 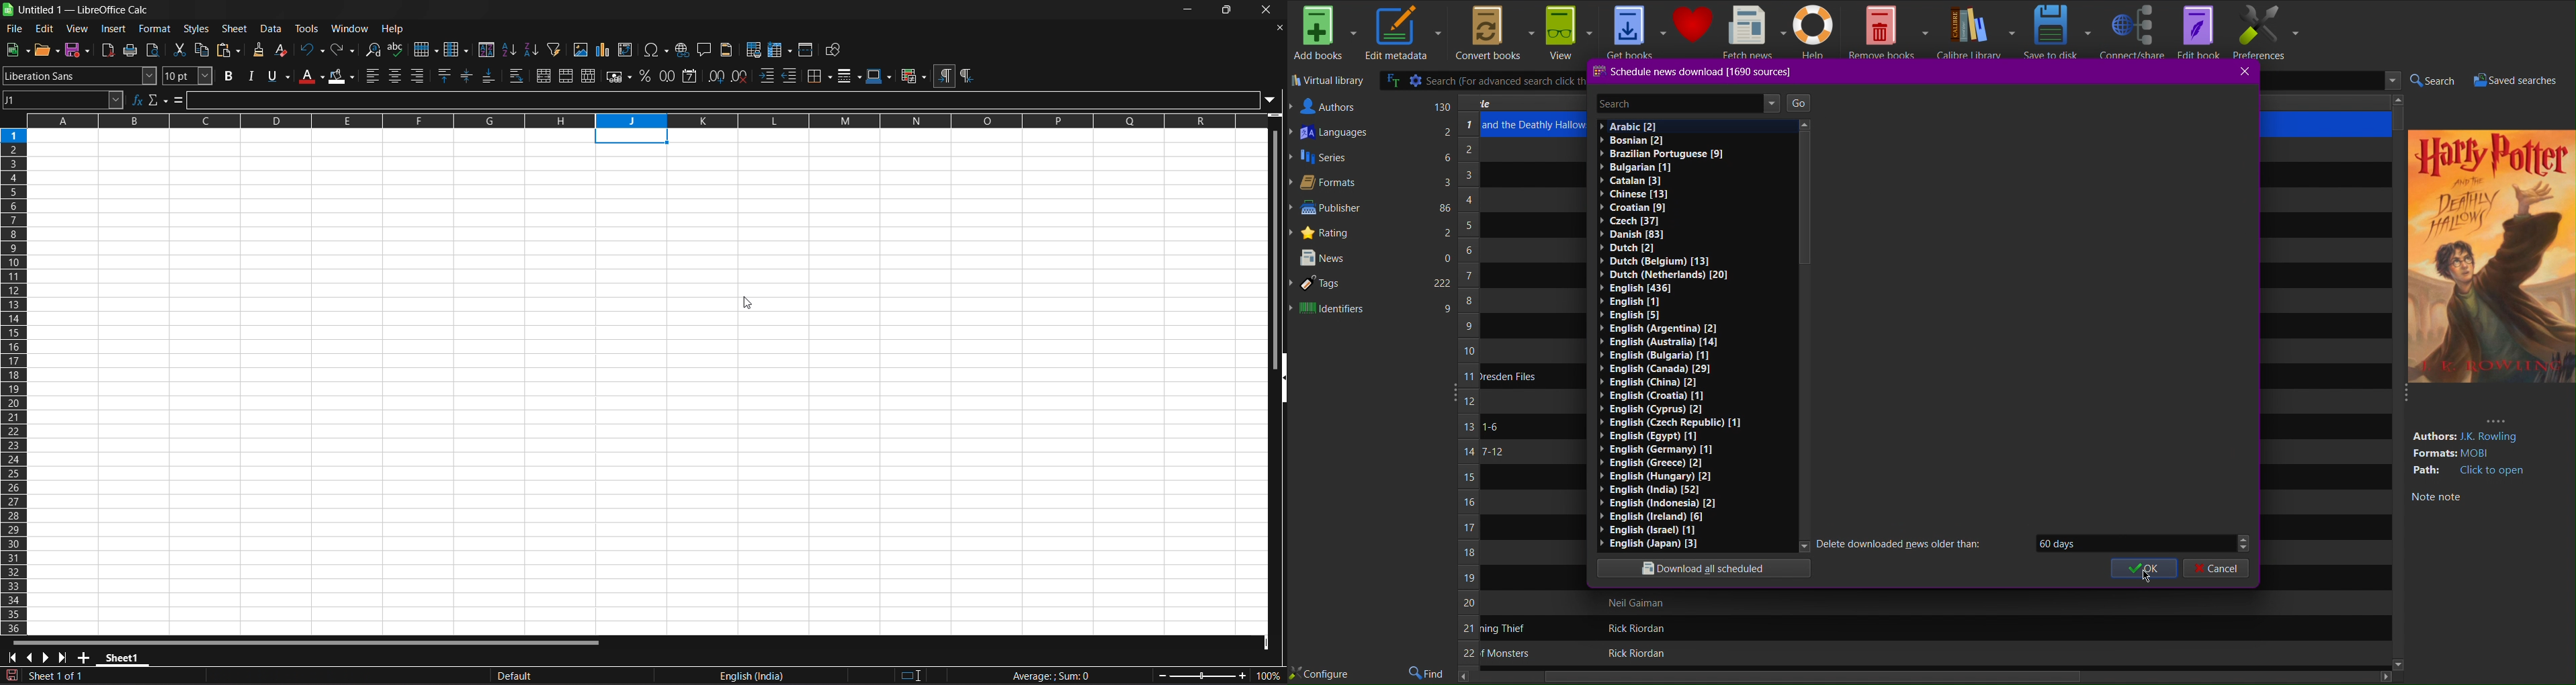 I want to click on Croatian [9], so click(x=1638, y=207).